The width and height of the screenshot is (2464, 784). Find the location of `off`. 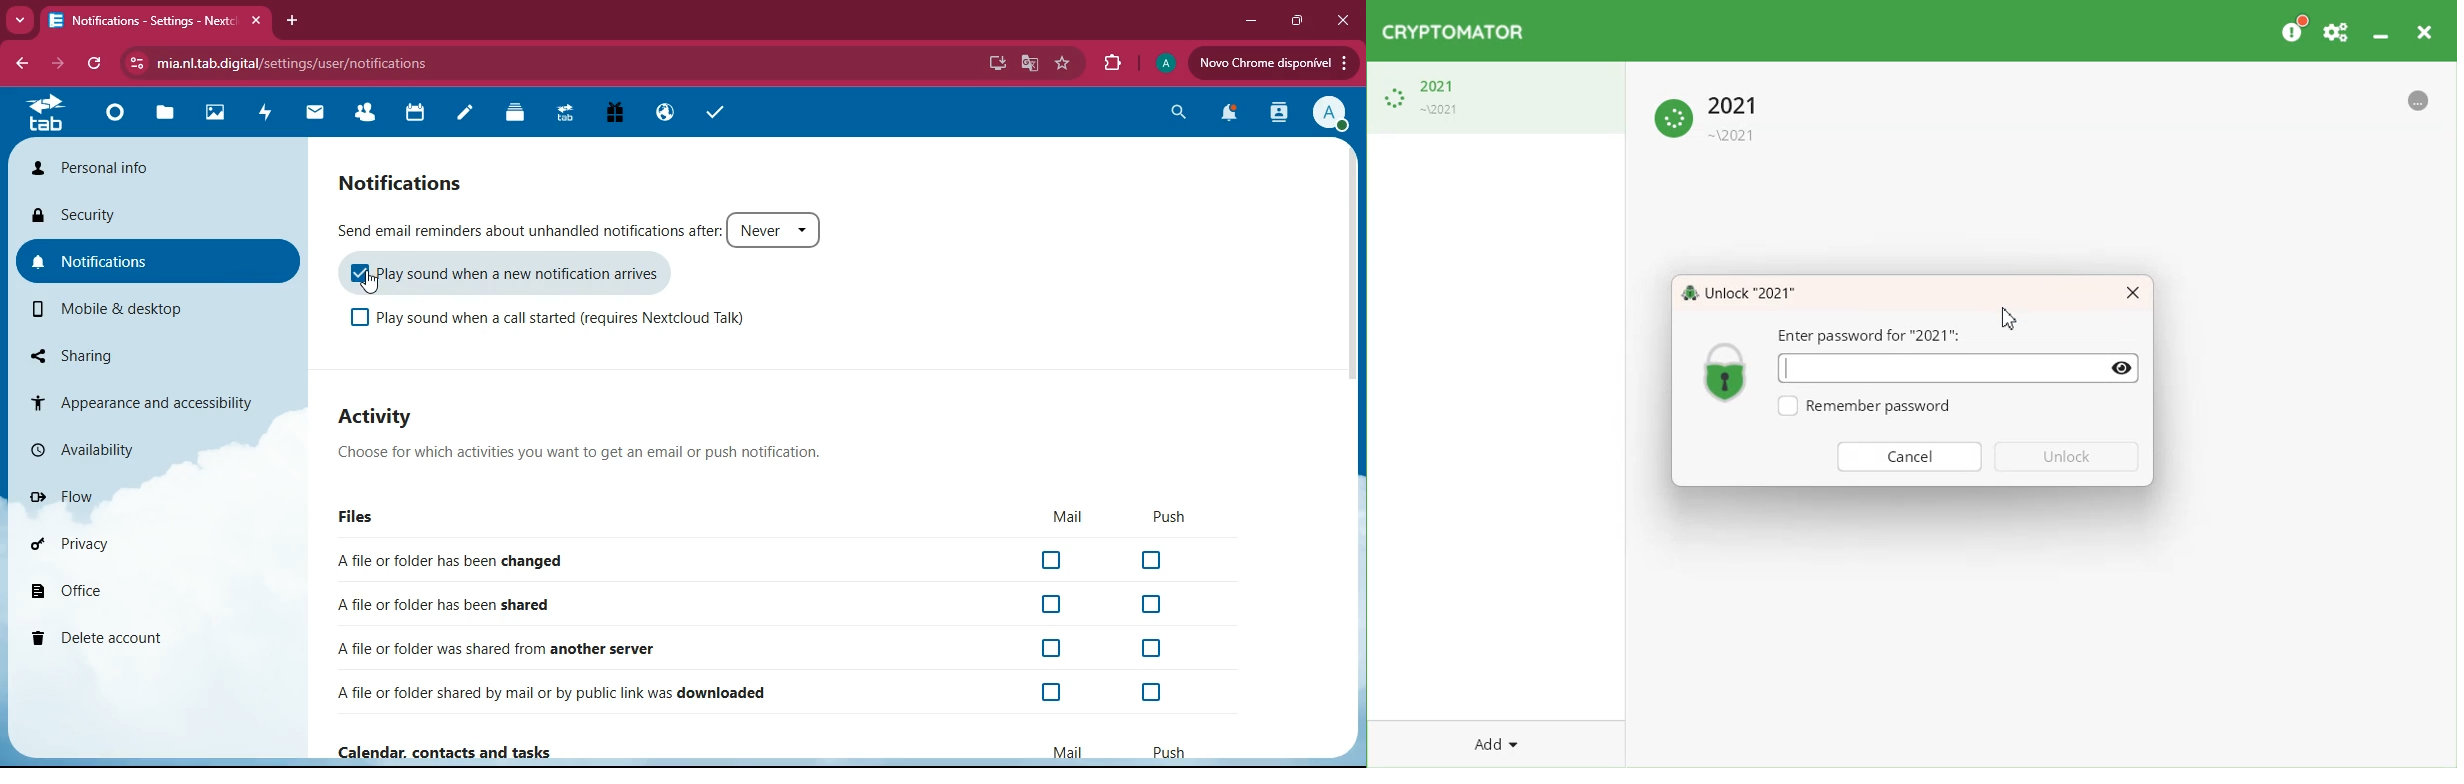

off is located at coordinates (1149, 694).